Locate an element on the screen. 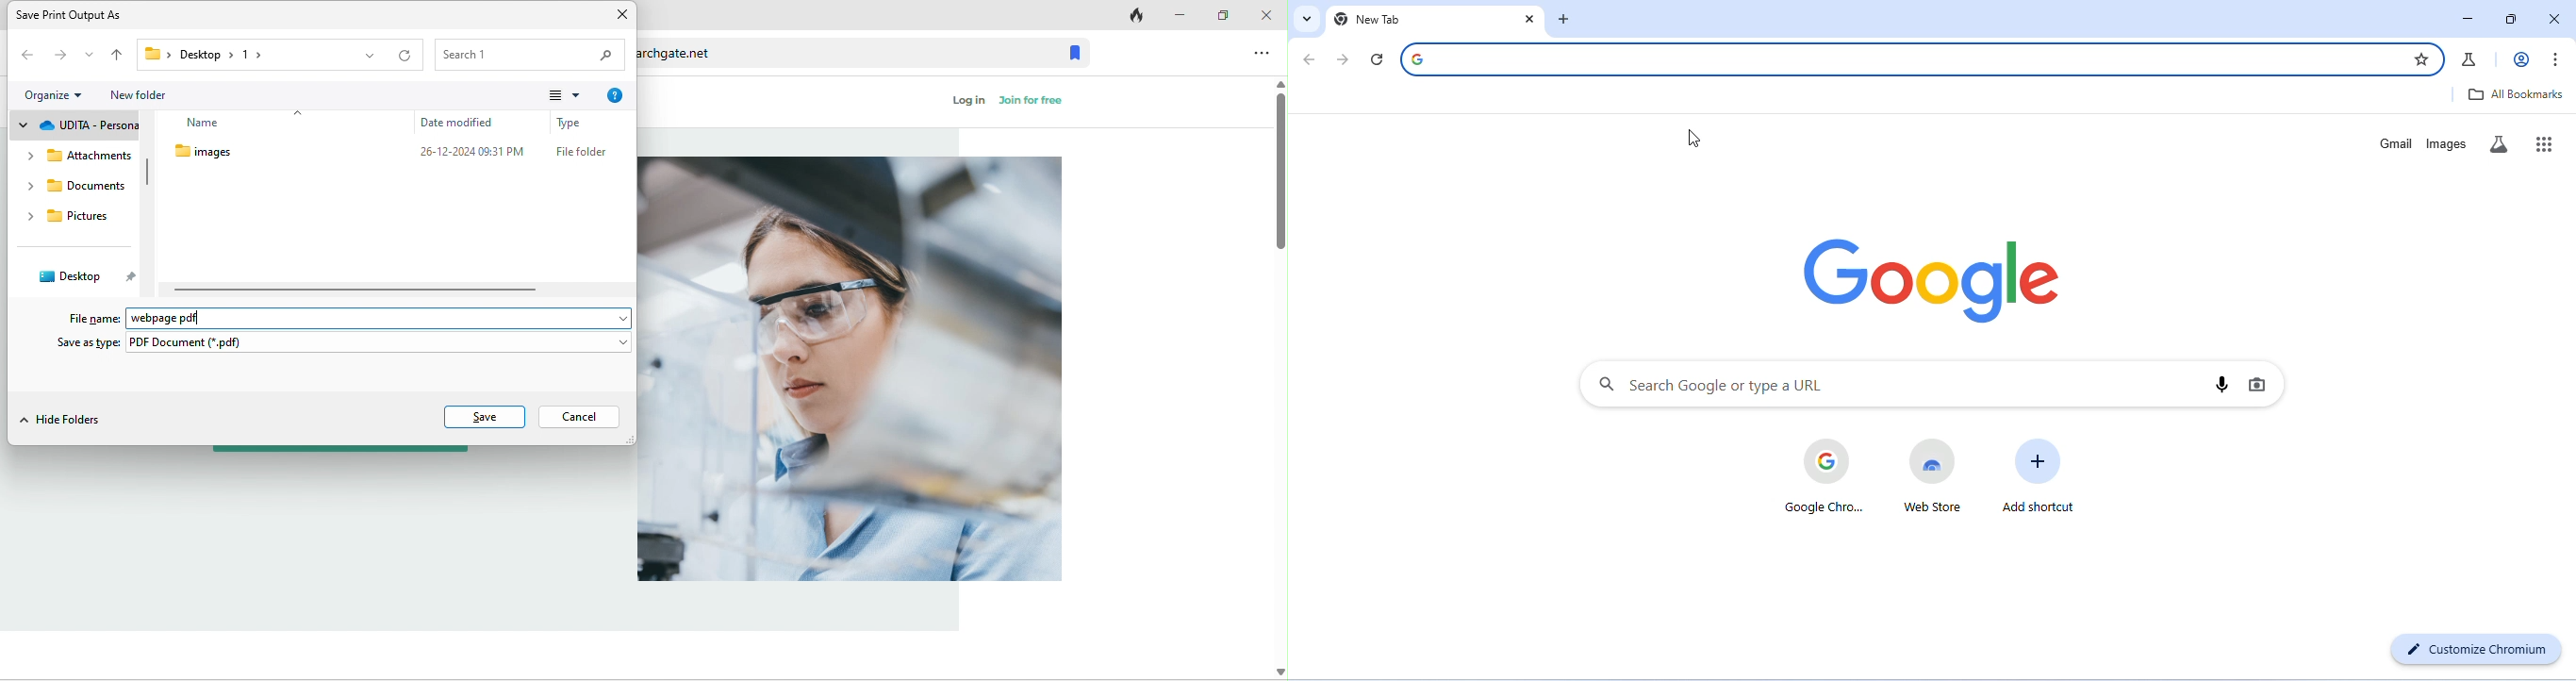  voice search is located at coordinates (2221, 386).